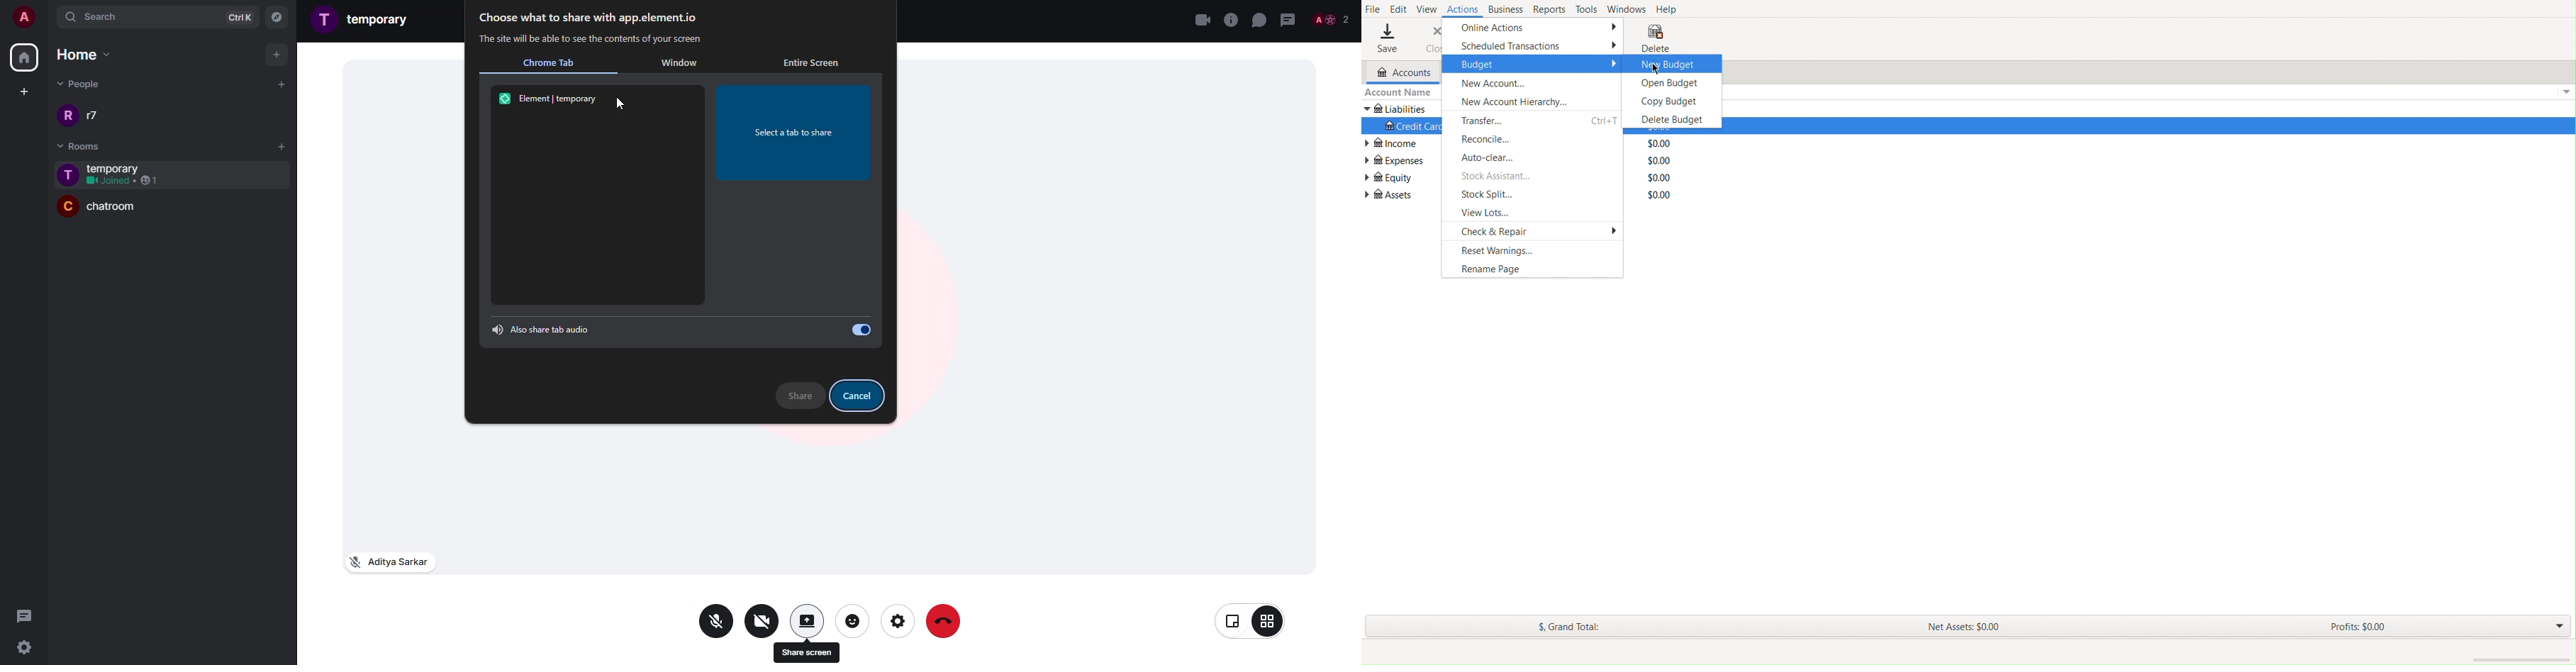 The height and width of the screenshot is (672, 2576). Describe the element at coordinates (66, 206) in the screenshot. I see `profile` at that location.